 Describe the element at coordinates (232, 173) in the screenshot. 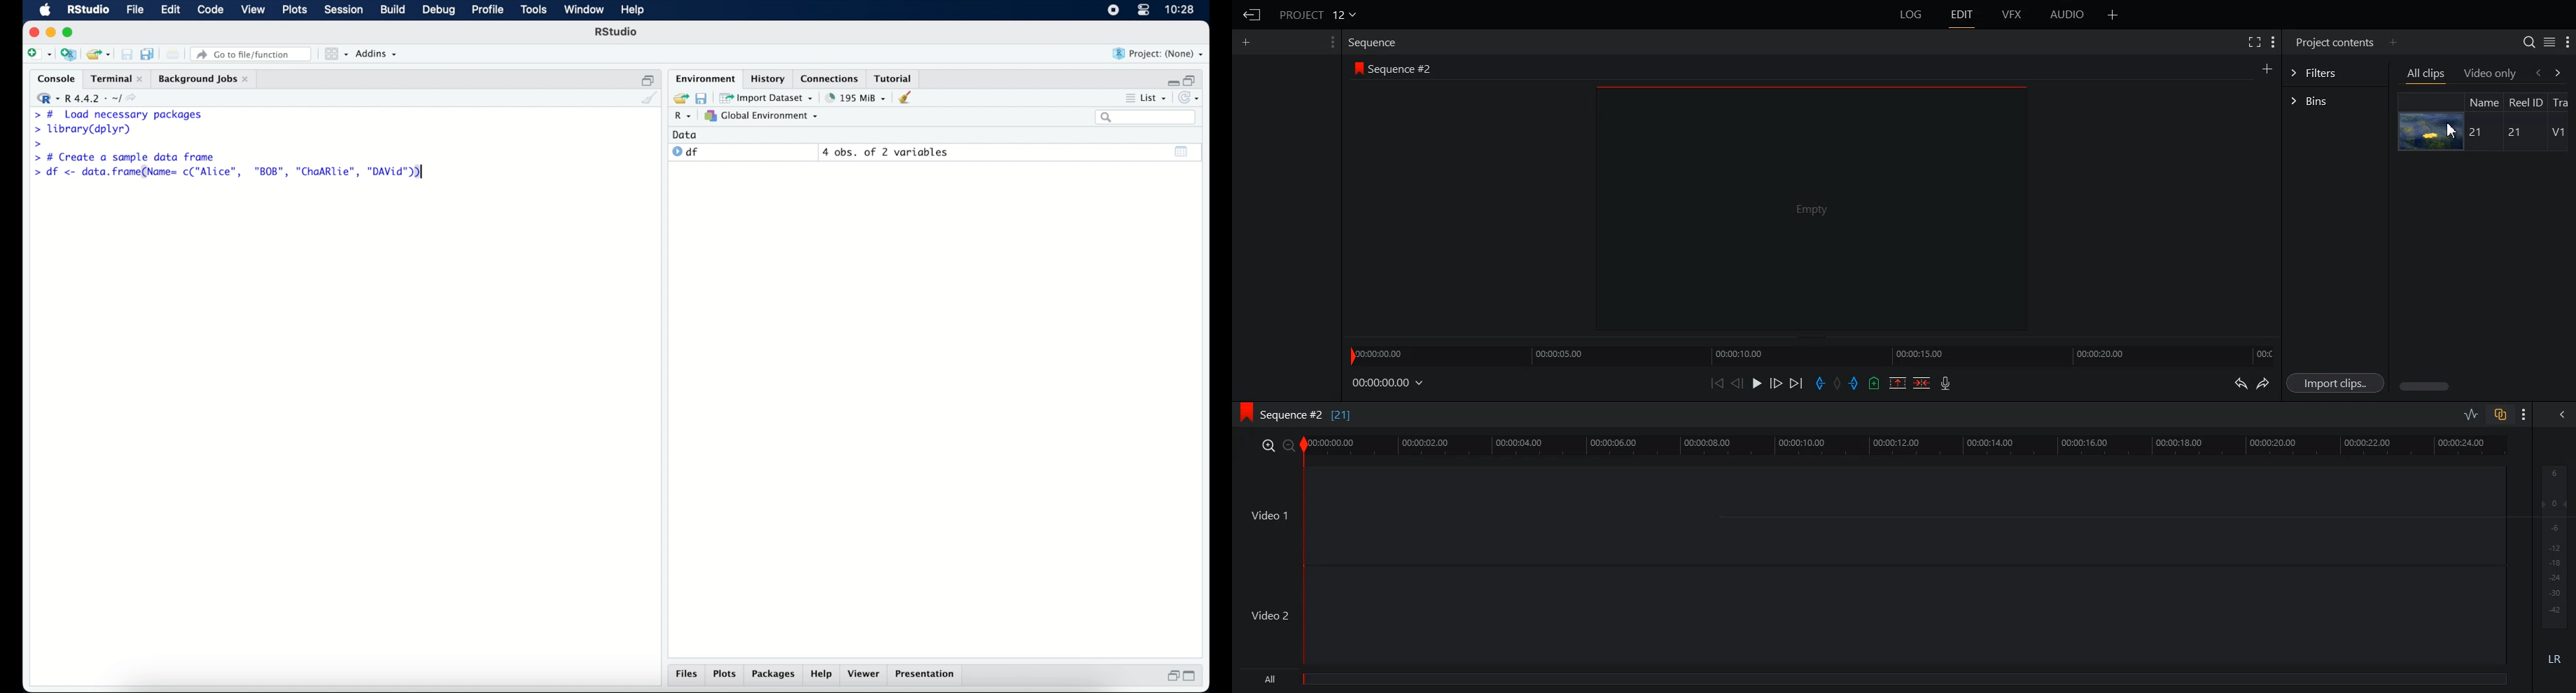

I see `> df <- data.frame(Name= c("Alice", "BOB", "ChaARlie", "DAVid"))|` at that location.